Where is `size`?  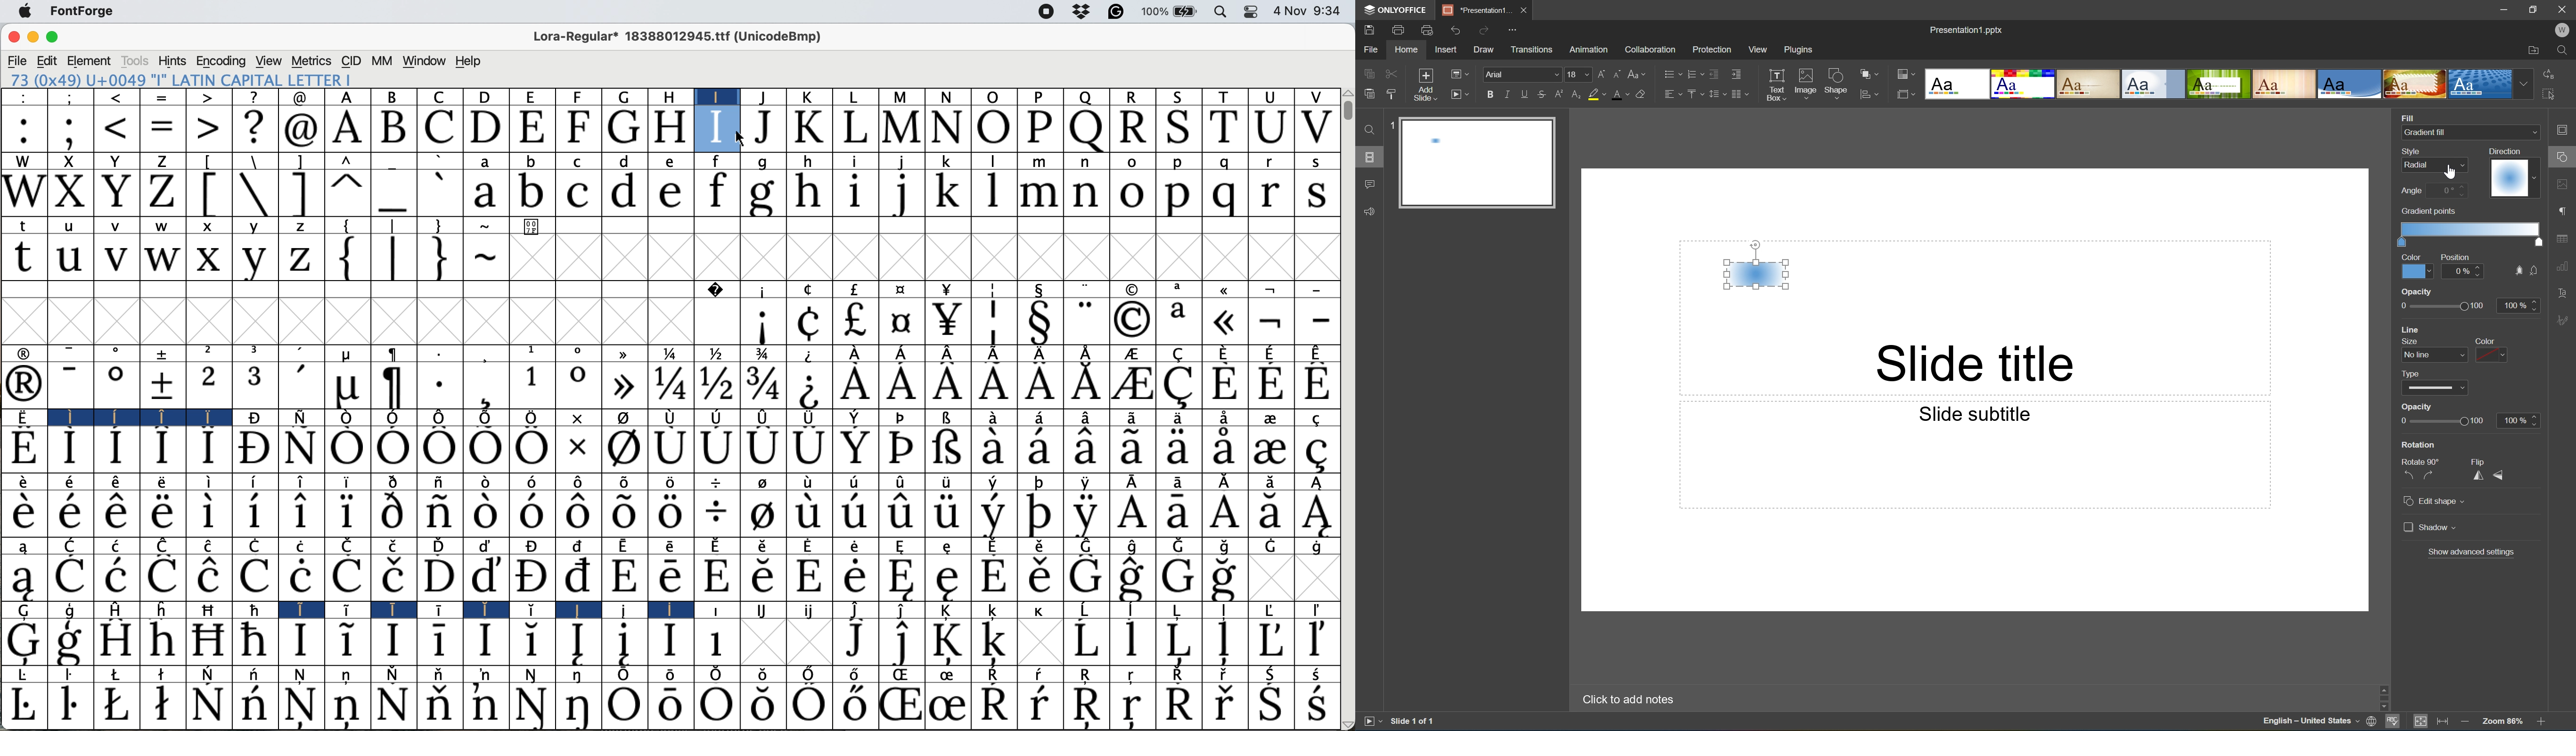
size is located at coordinates (2408, 341).